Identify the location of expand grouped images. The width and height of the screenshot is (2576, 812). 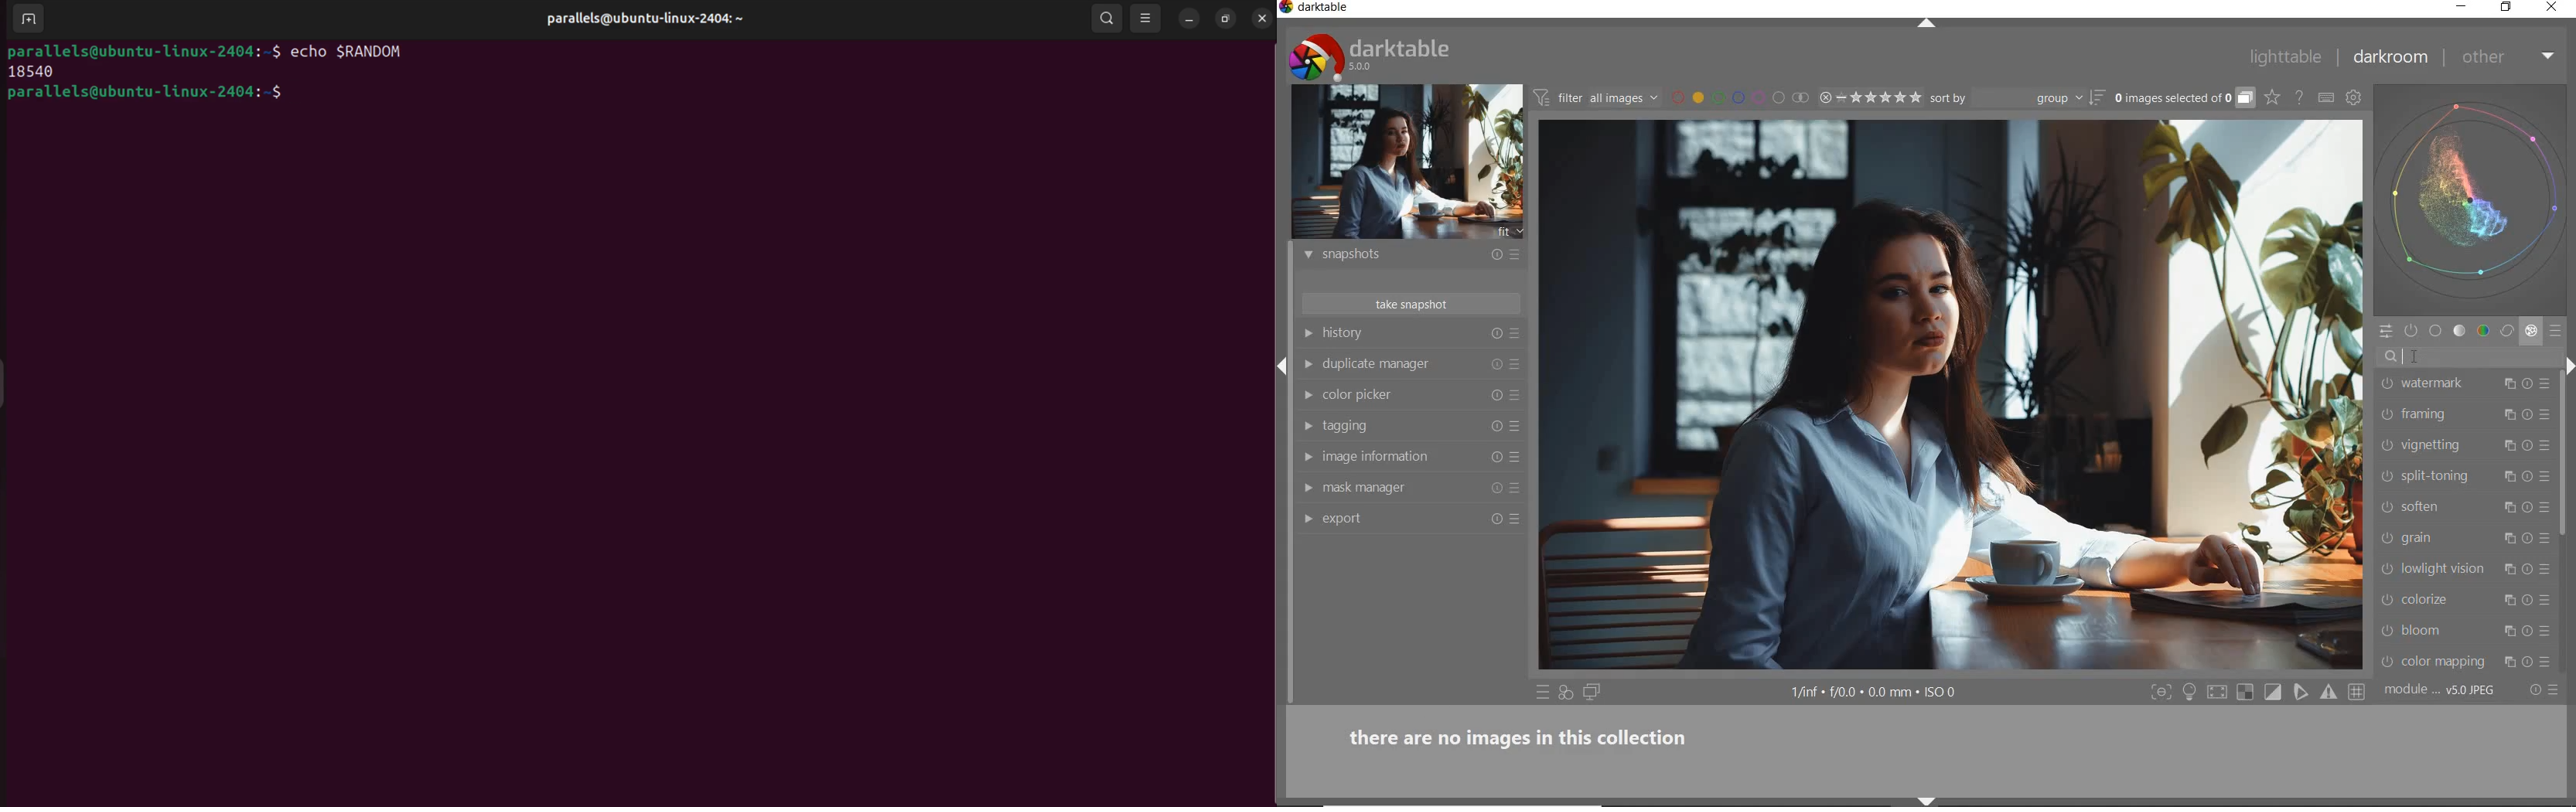
(2183, 99).